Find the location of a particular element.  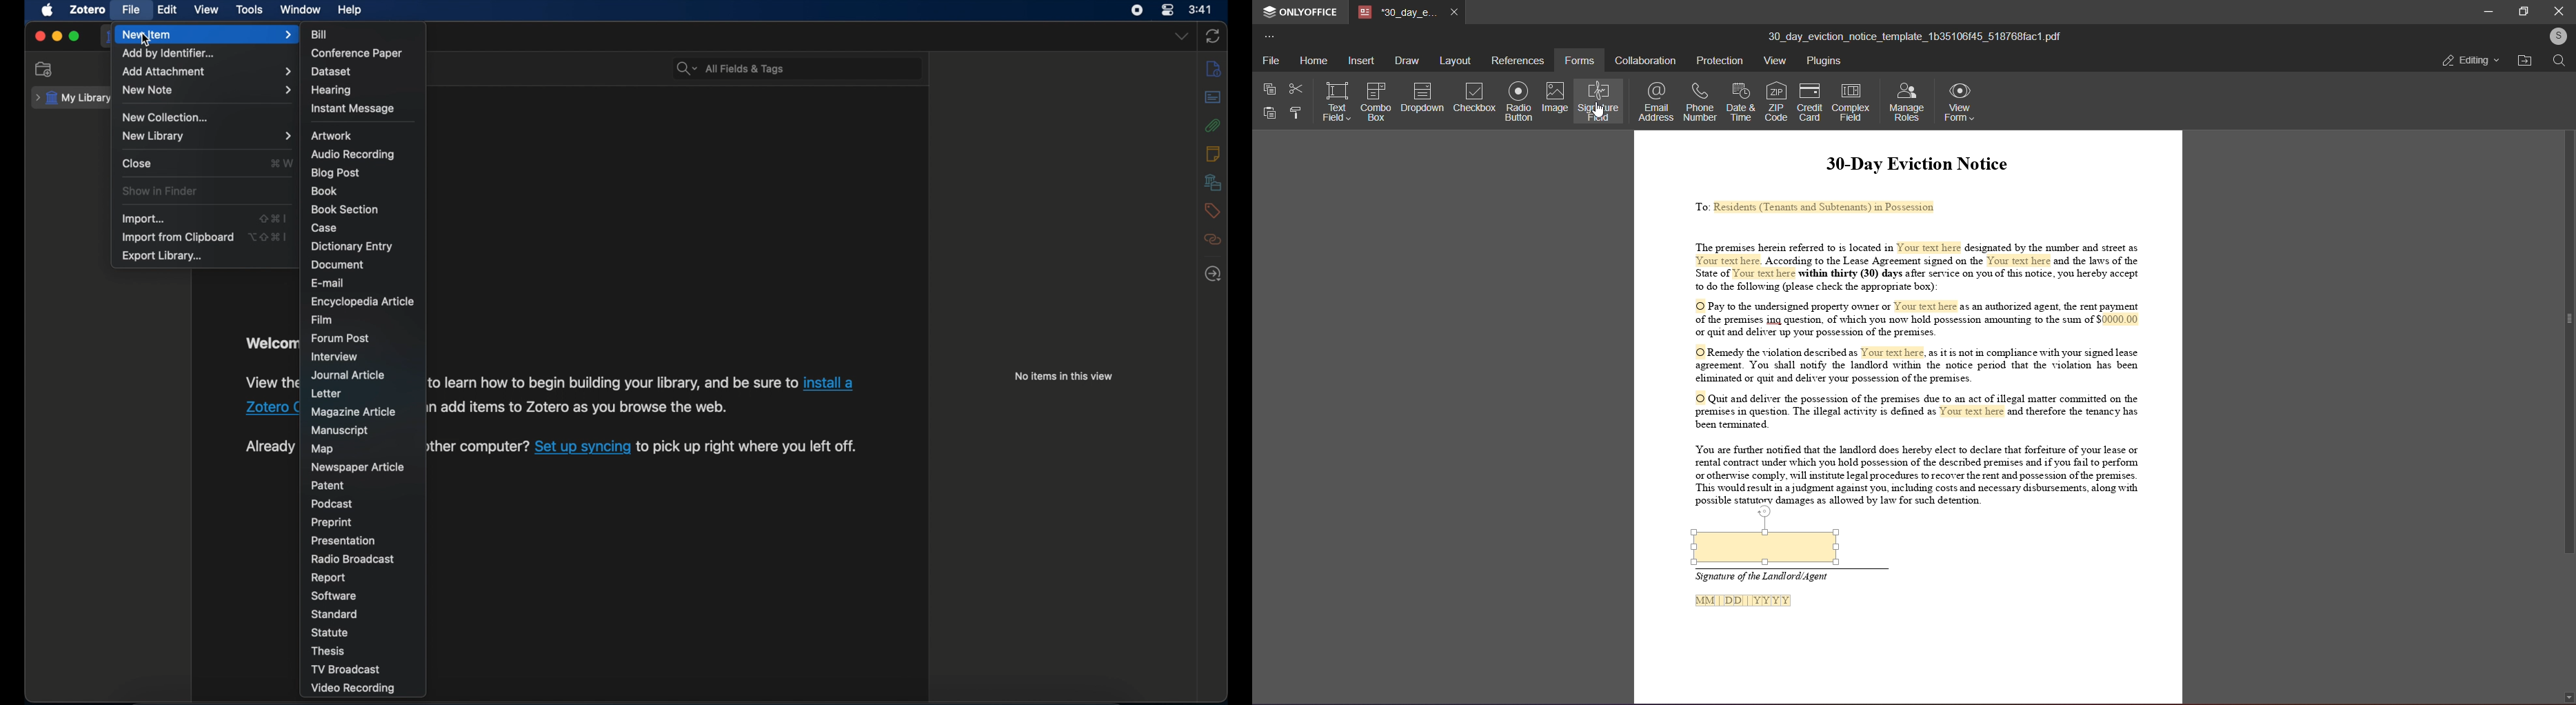

close is located at coordinates (39, 37).